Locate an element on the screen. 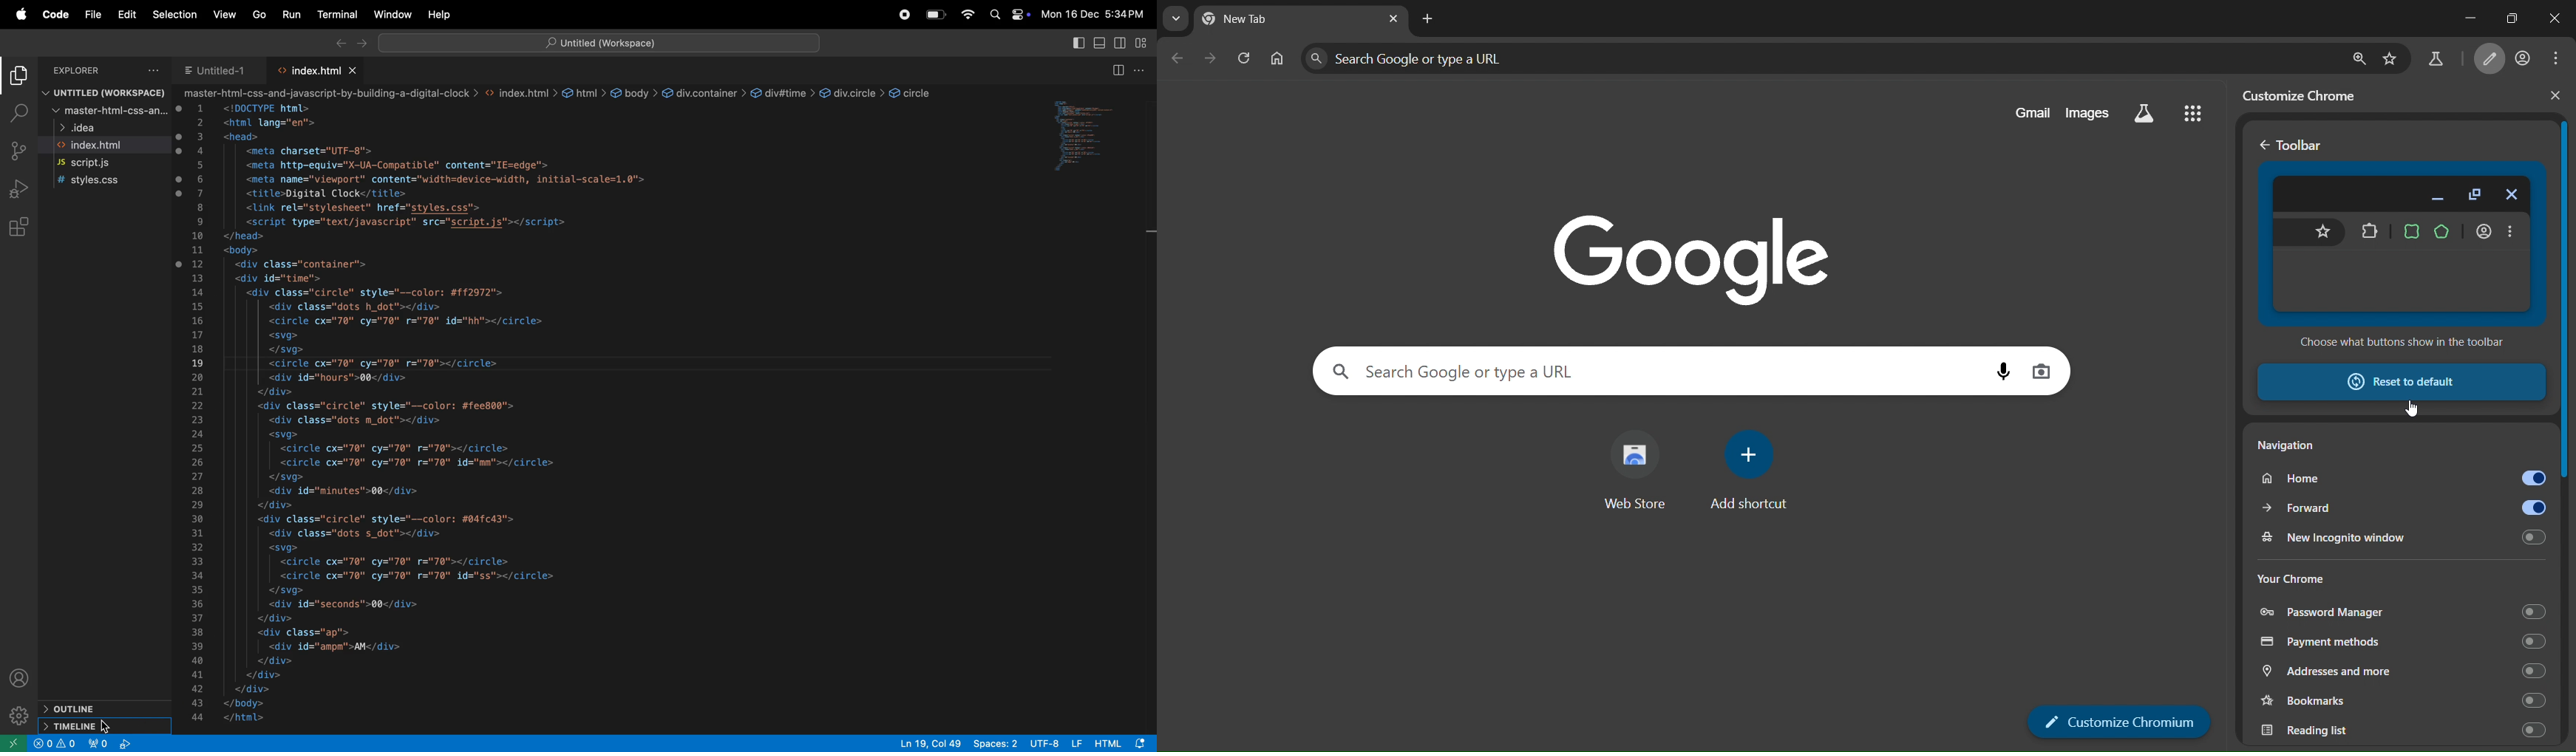 This screenshot has height=756, width=2576. settings is located at coordinates (18, 715).